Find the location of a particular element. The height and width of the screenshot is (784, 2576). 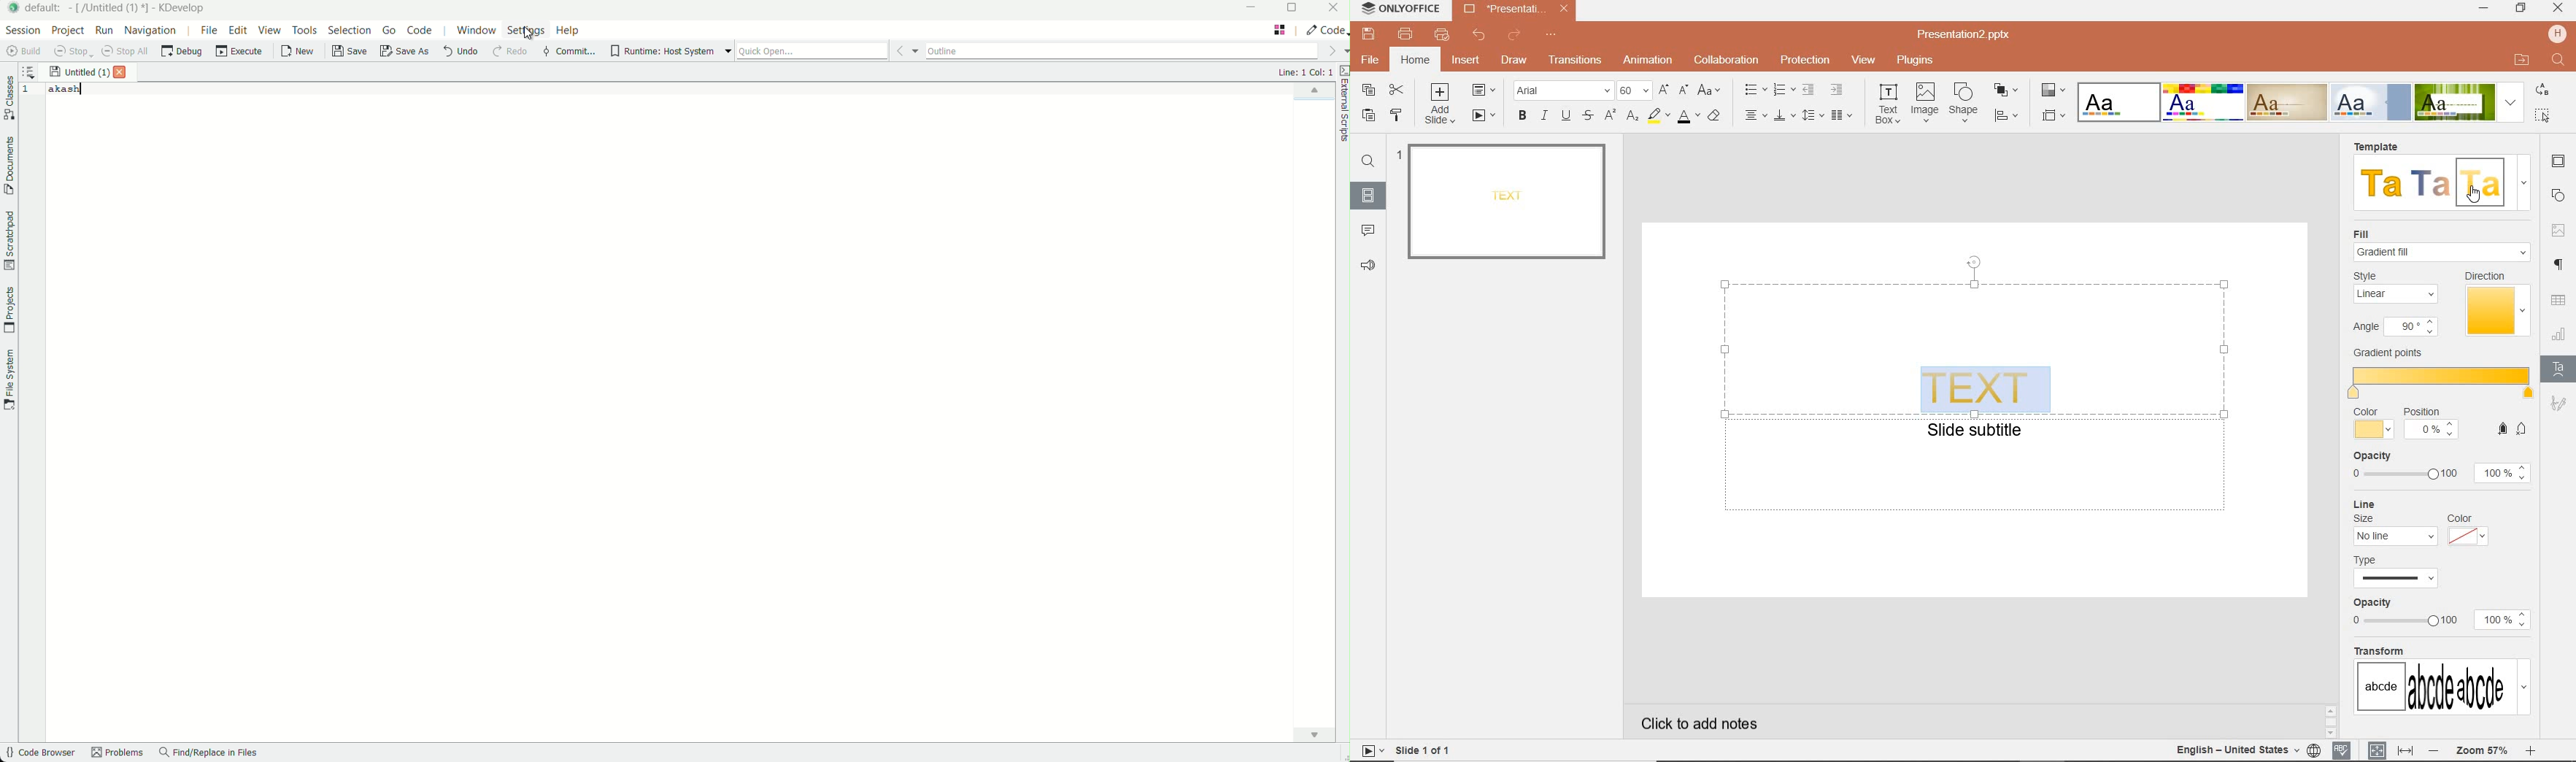

DECREASE INDENT is located at coordinates (1808, 91).